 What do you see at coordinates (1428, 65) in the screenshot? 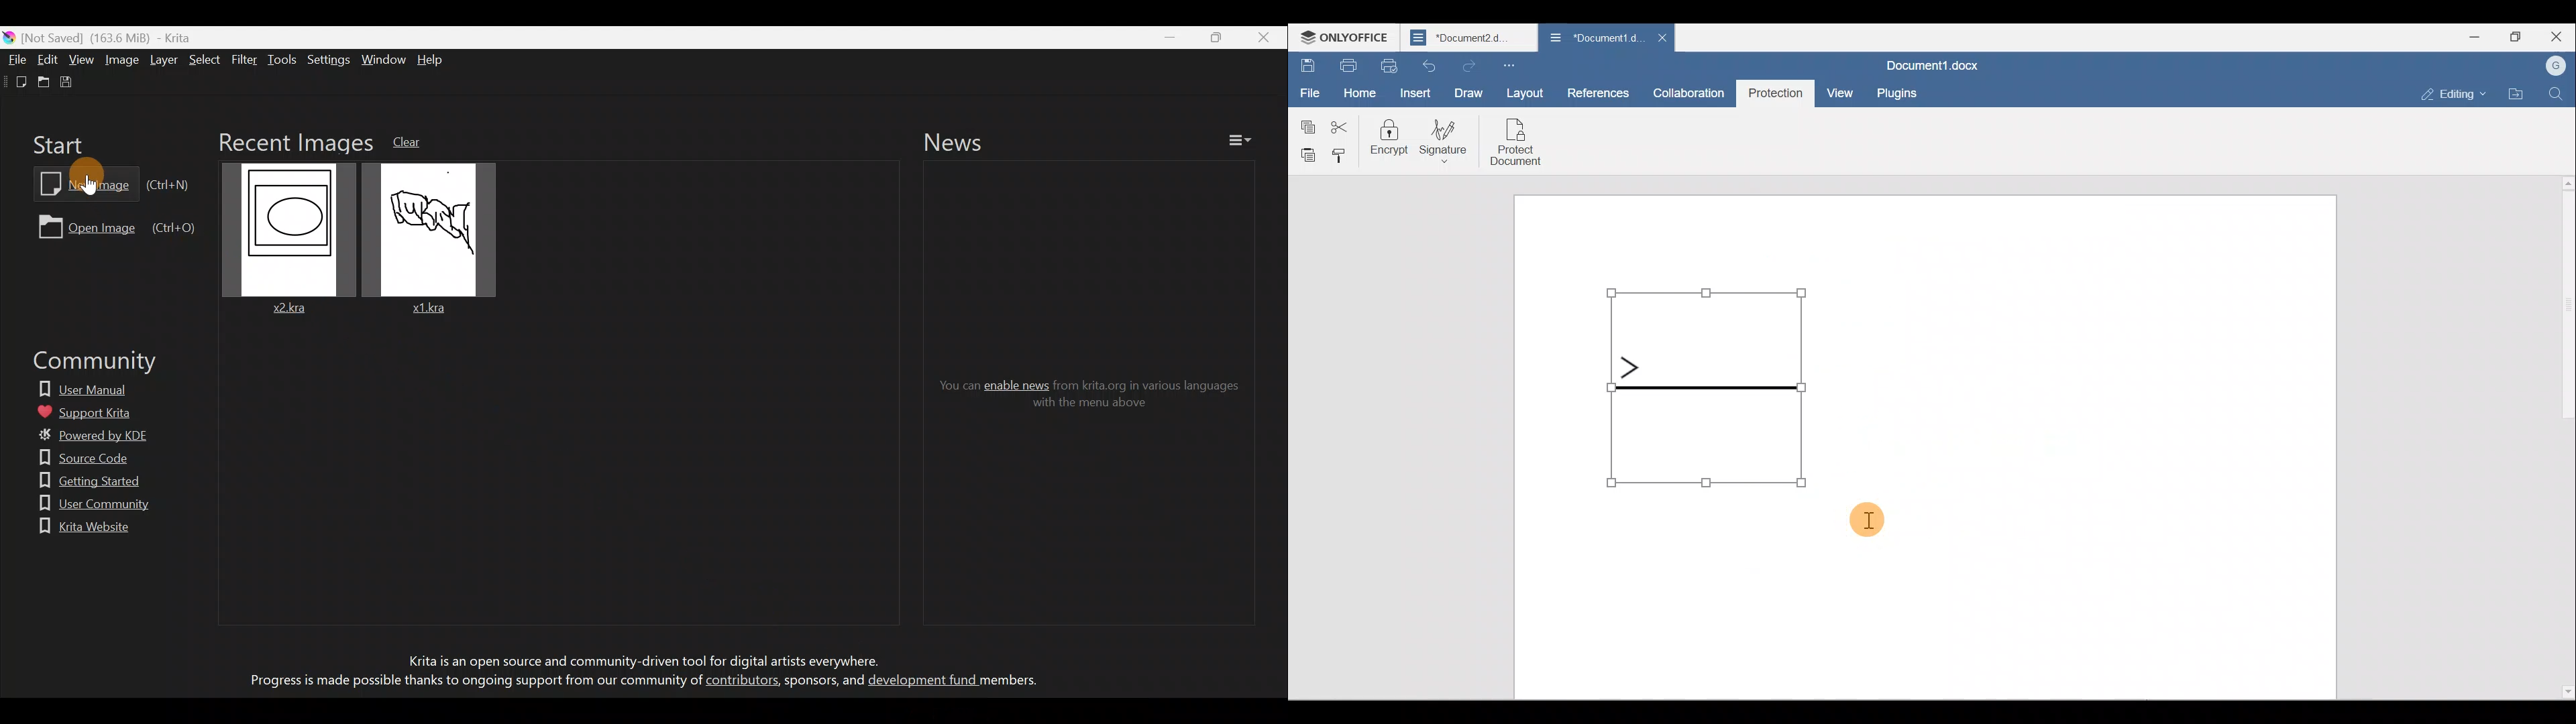
I see `Undo` at bounding box center [1428, 65].